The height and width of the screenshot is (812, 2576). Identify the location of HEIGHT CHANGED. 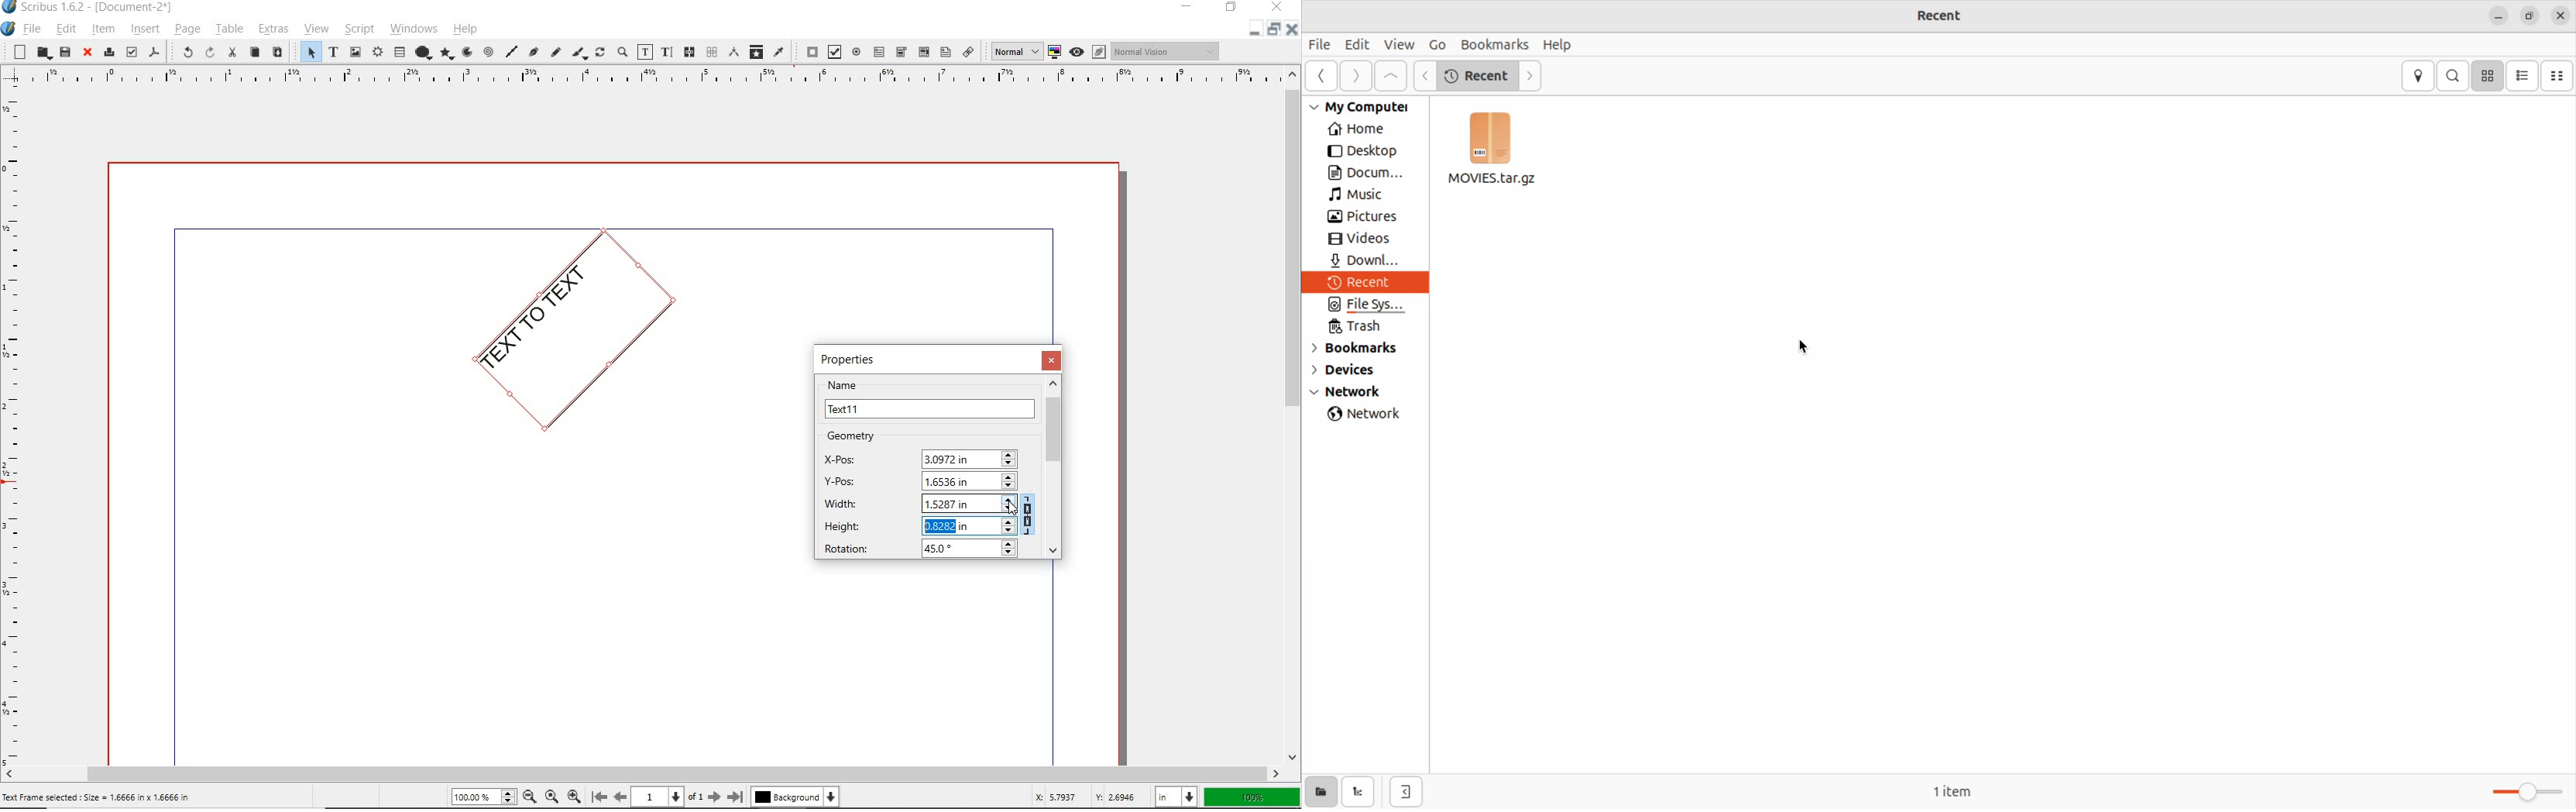
(1009, 528).